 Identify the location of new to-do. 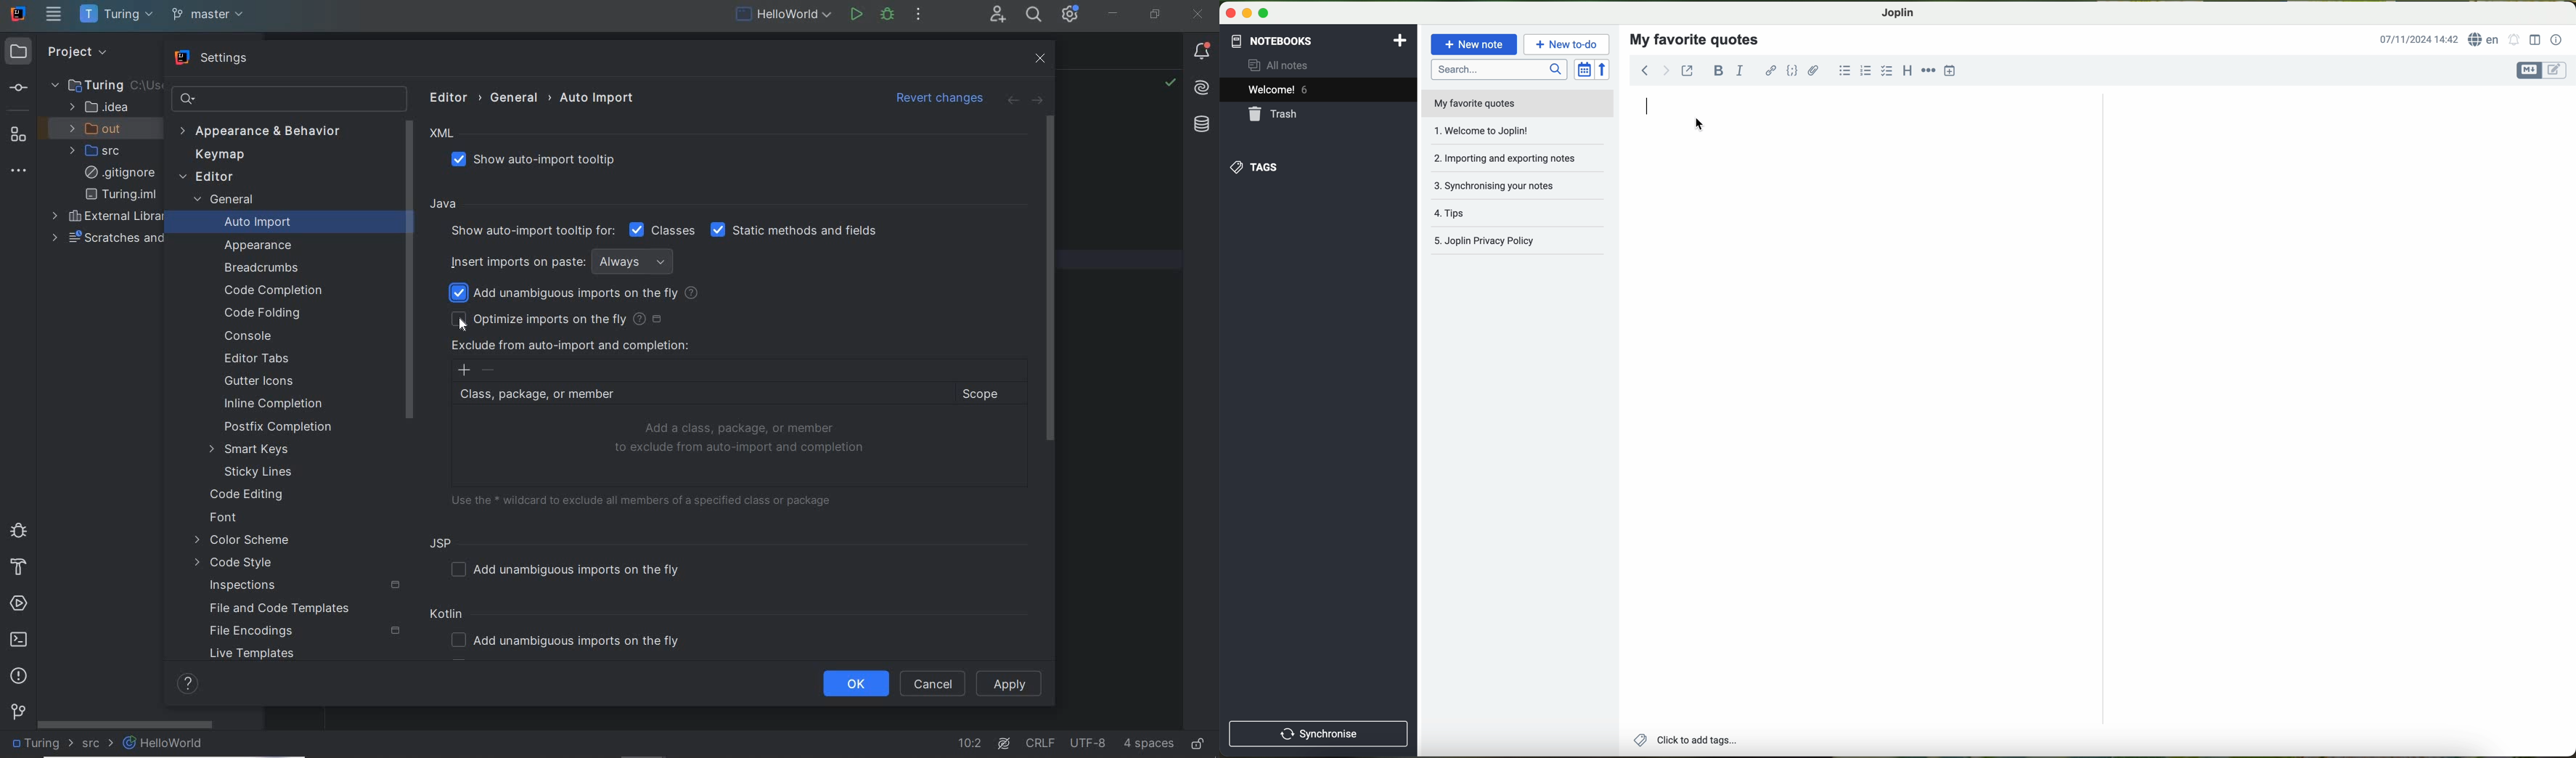
(1568, 45).